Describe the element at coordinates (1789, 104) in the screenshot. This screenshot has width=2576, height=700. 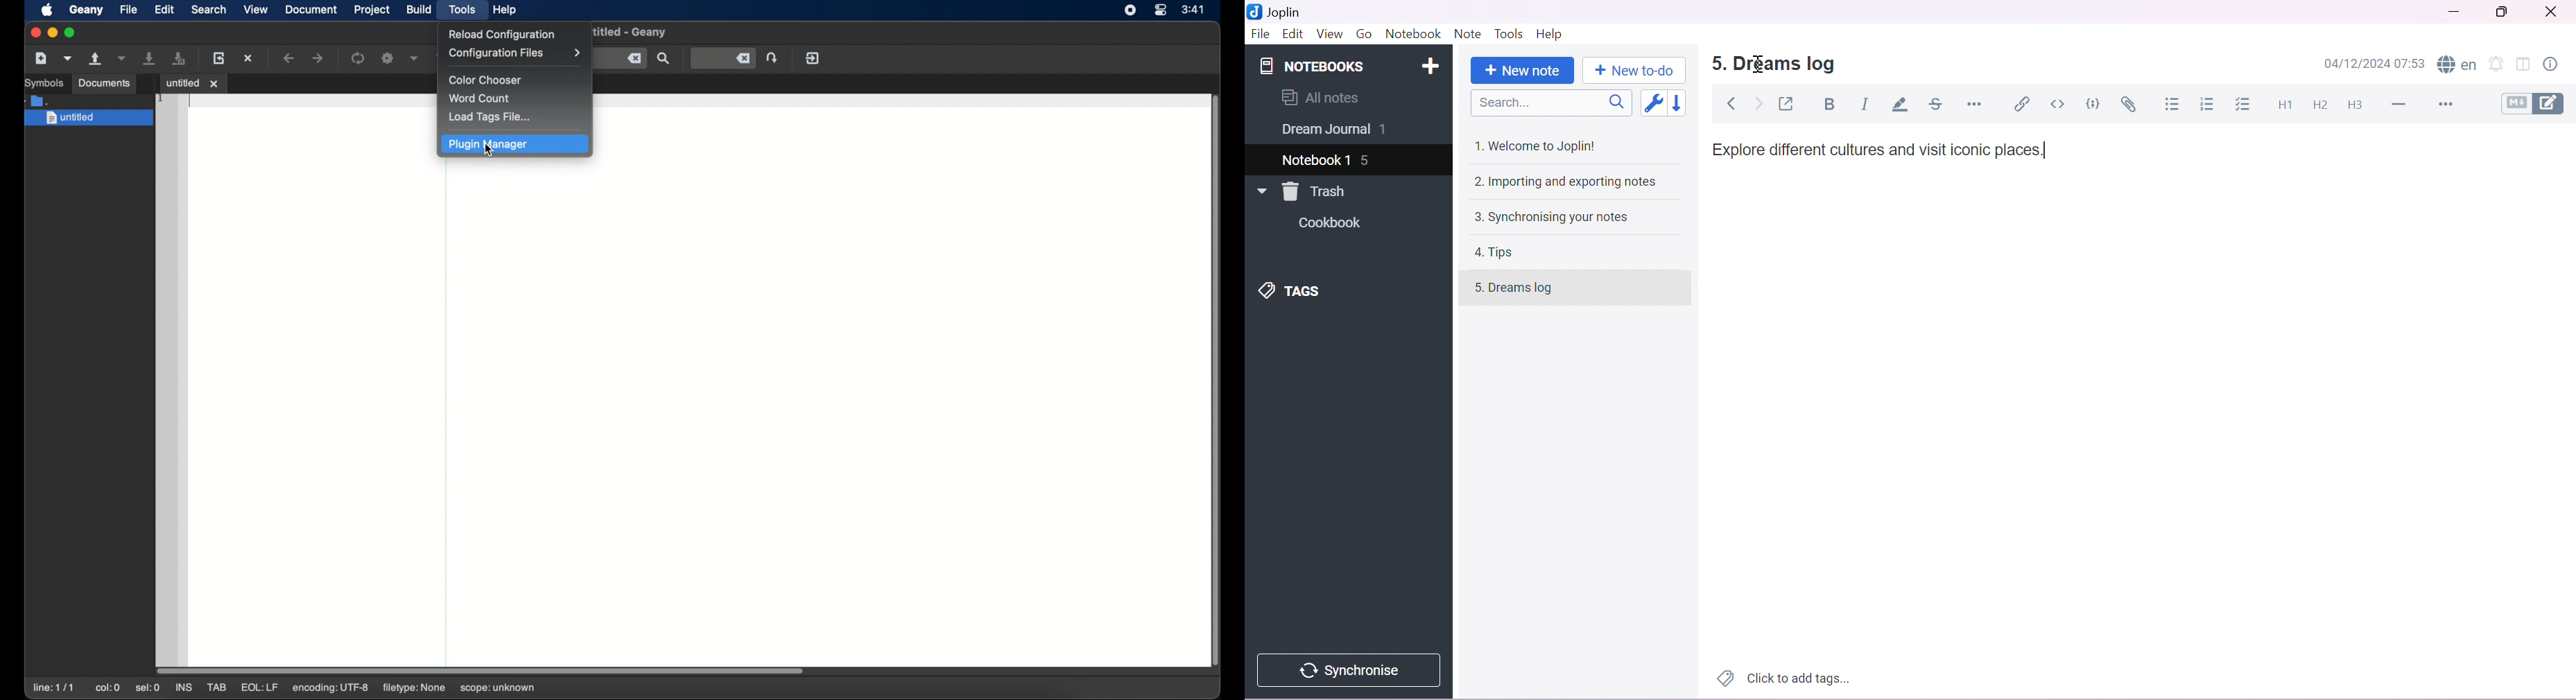
I see `Toggle external editing` at that location.